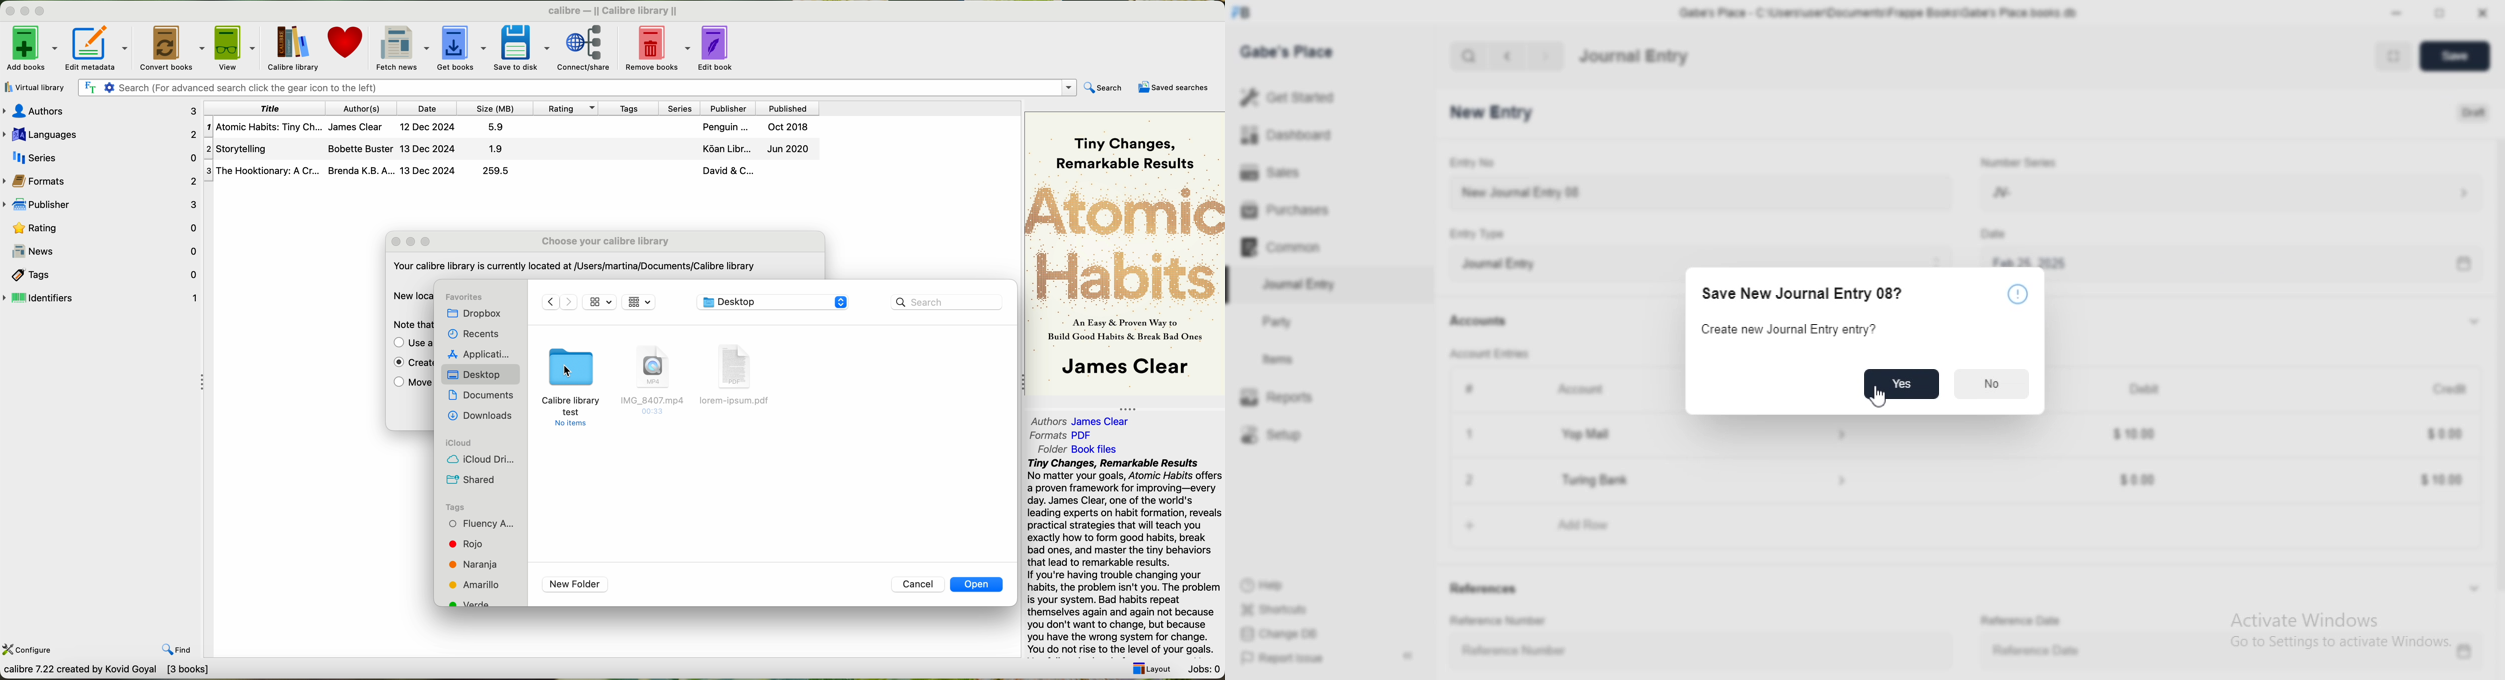  What do you see at coordinates (590, 47) in the screenshot?
I see `connect/share` at bounding box center [590, 47].